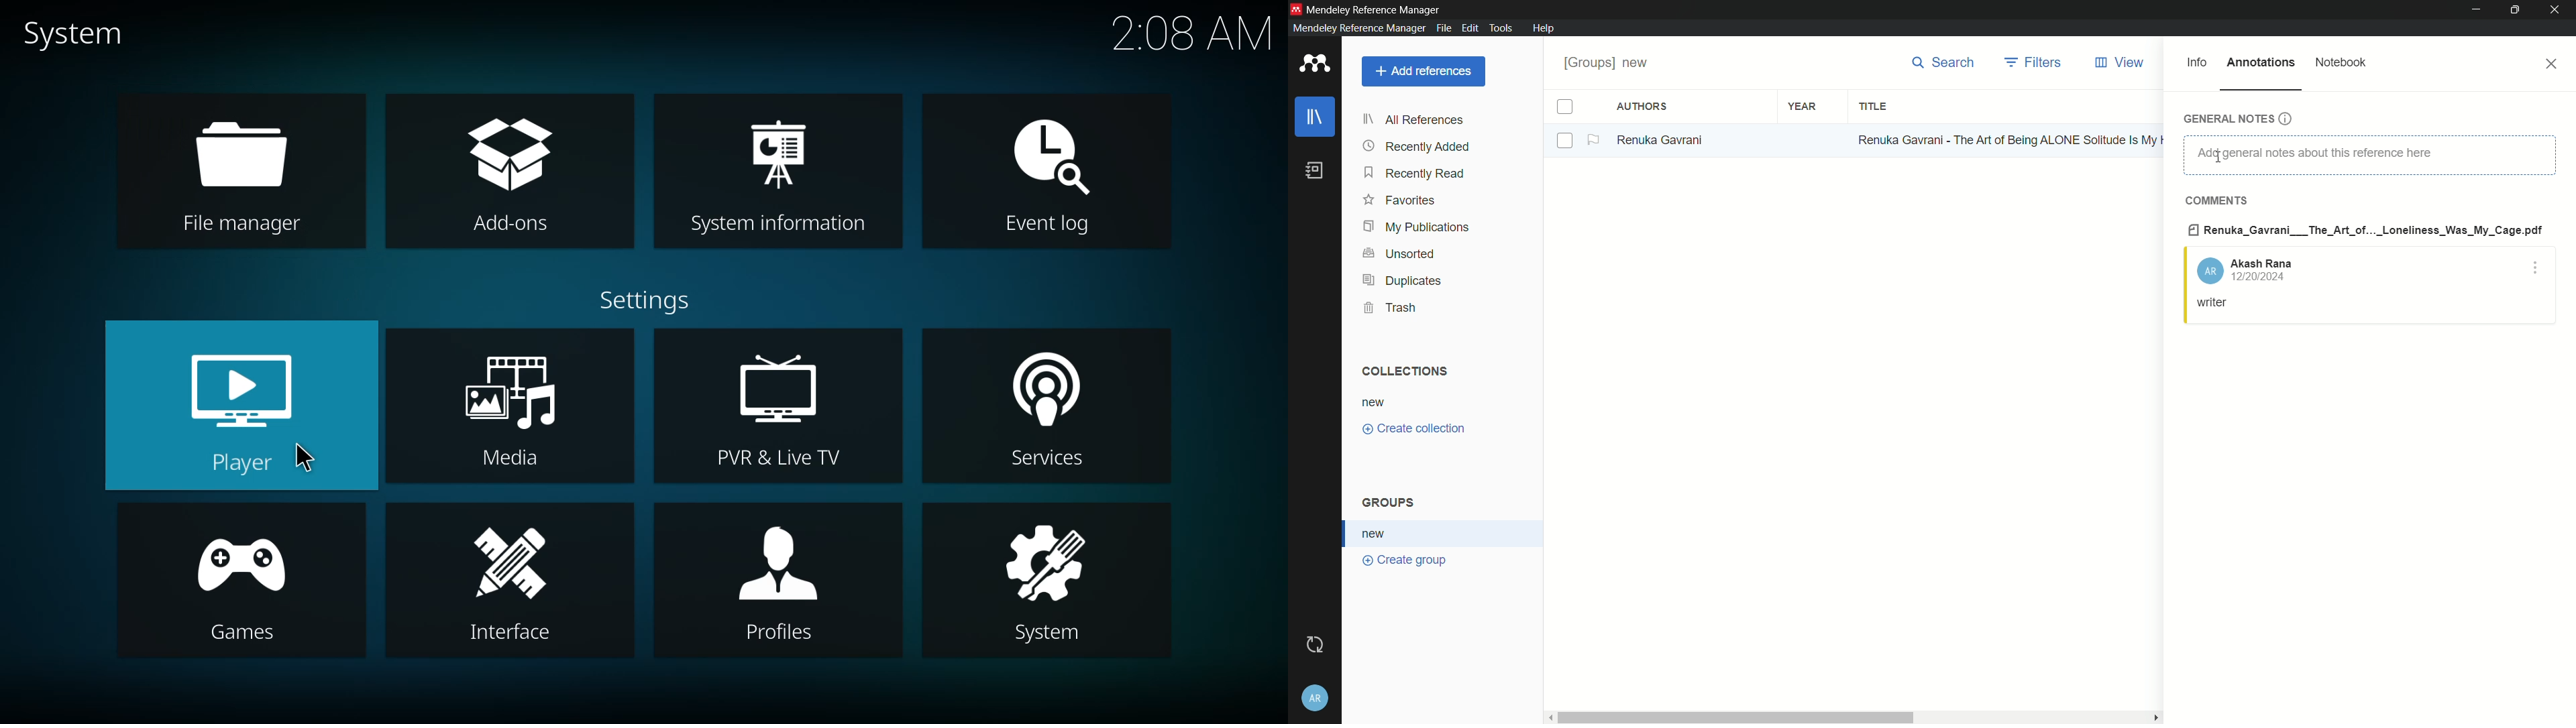  I want to click on Renuka Gaurani, so click(1665, 140).